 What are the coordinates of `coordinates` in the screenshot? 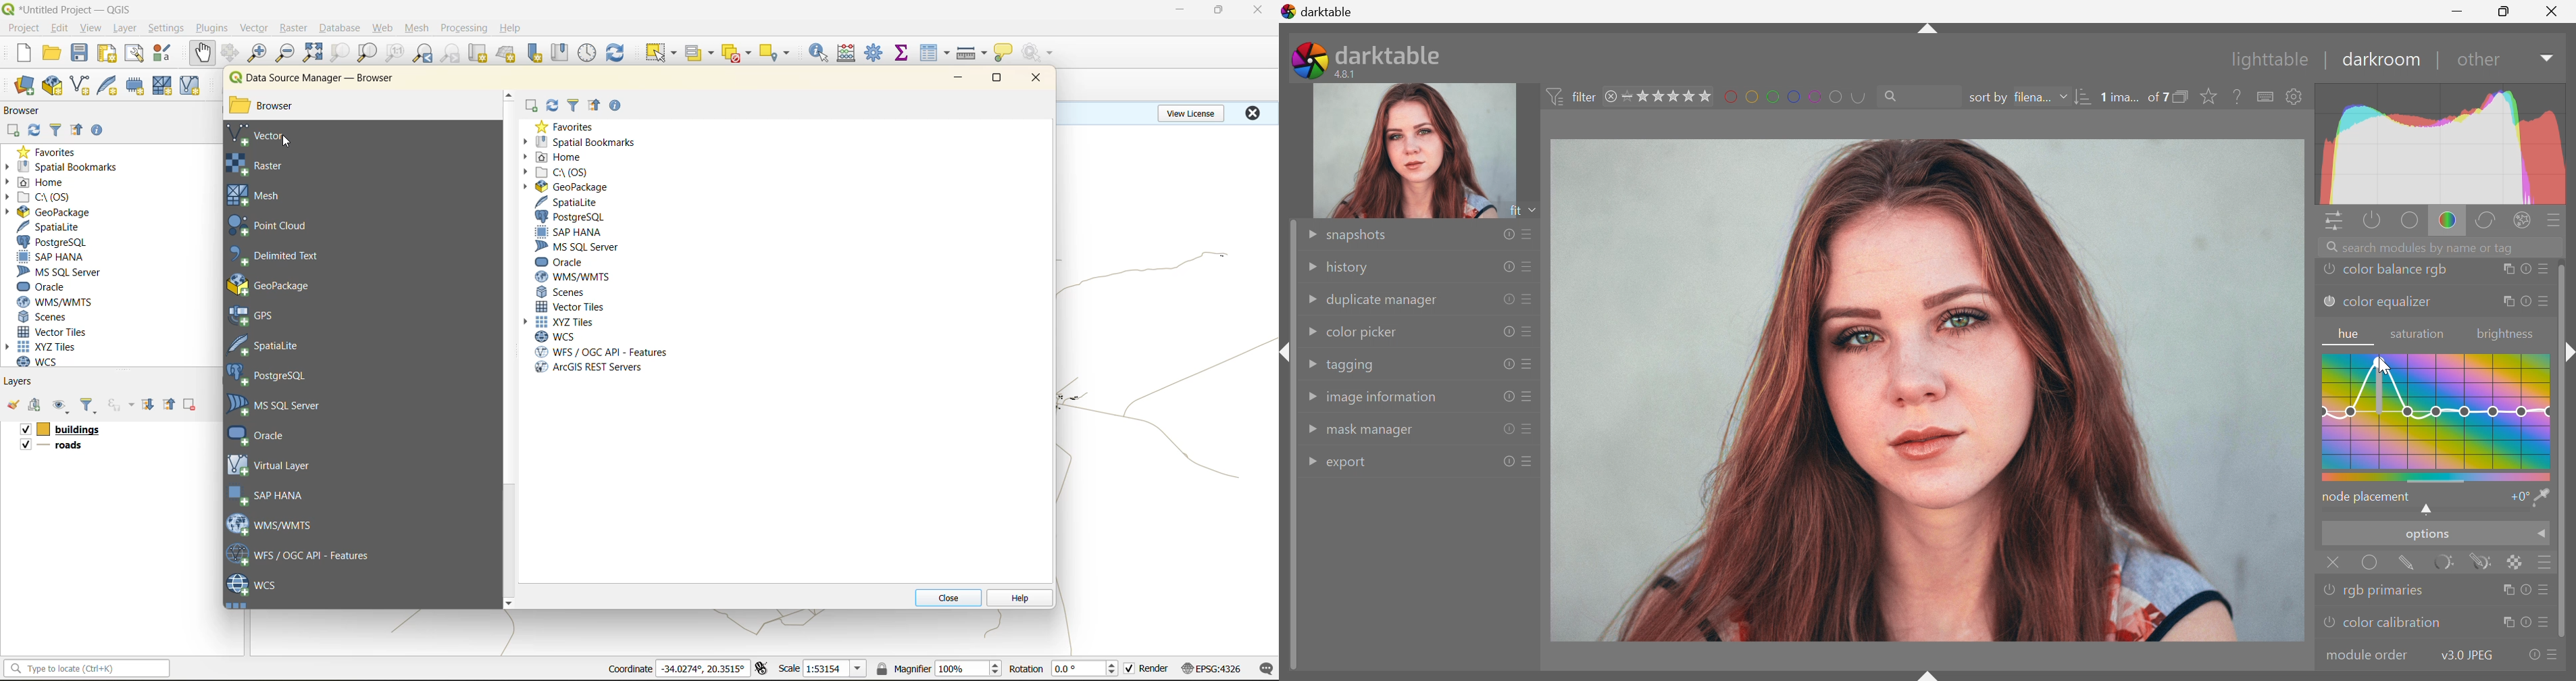 It's located at (703, 668).